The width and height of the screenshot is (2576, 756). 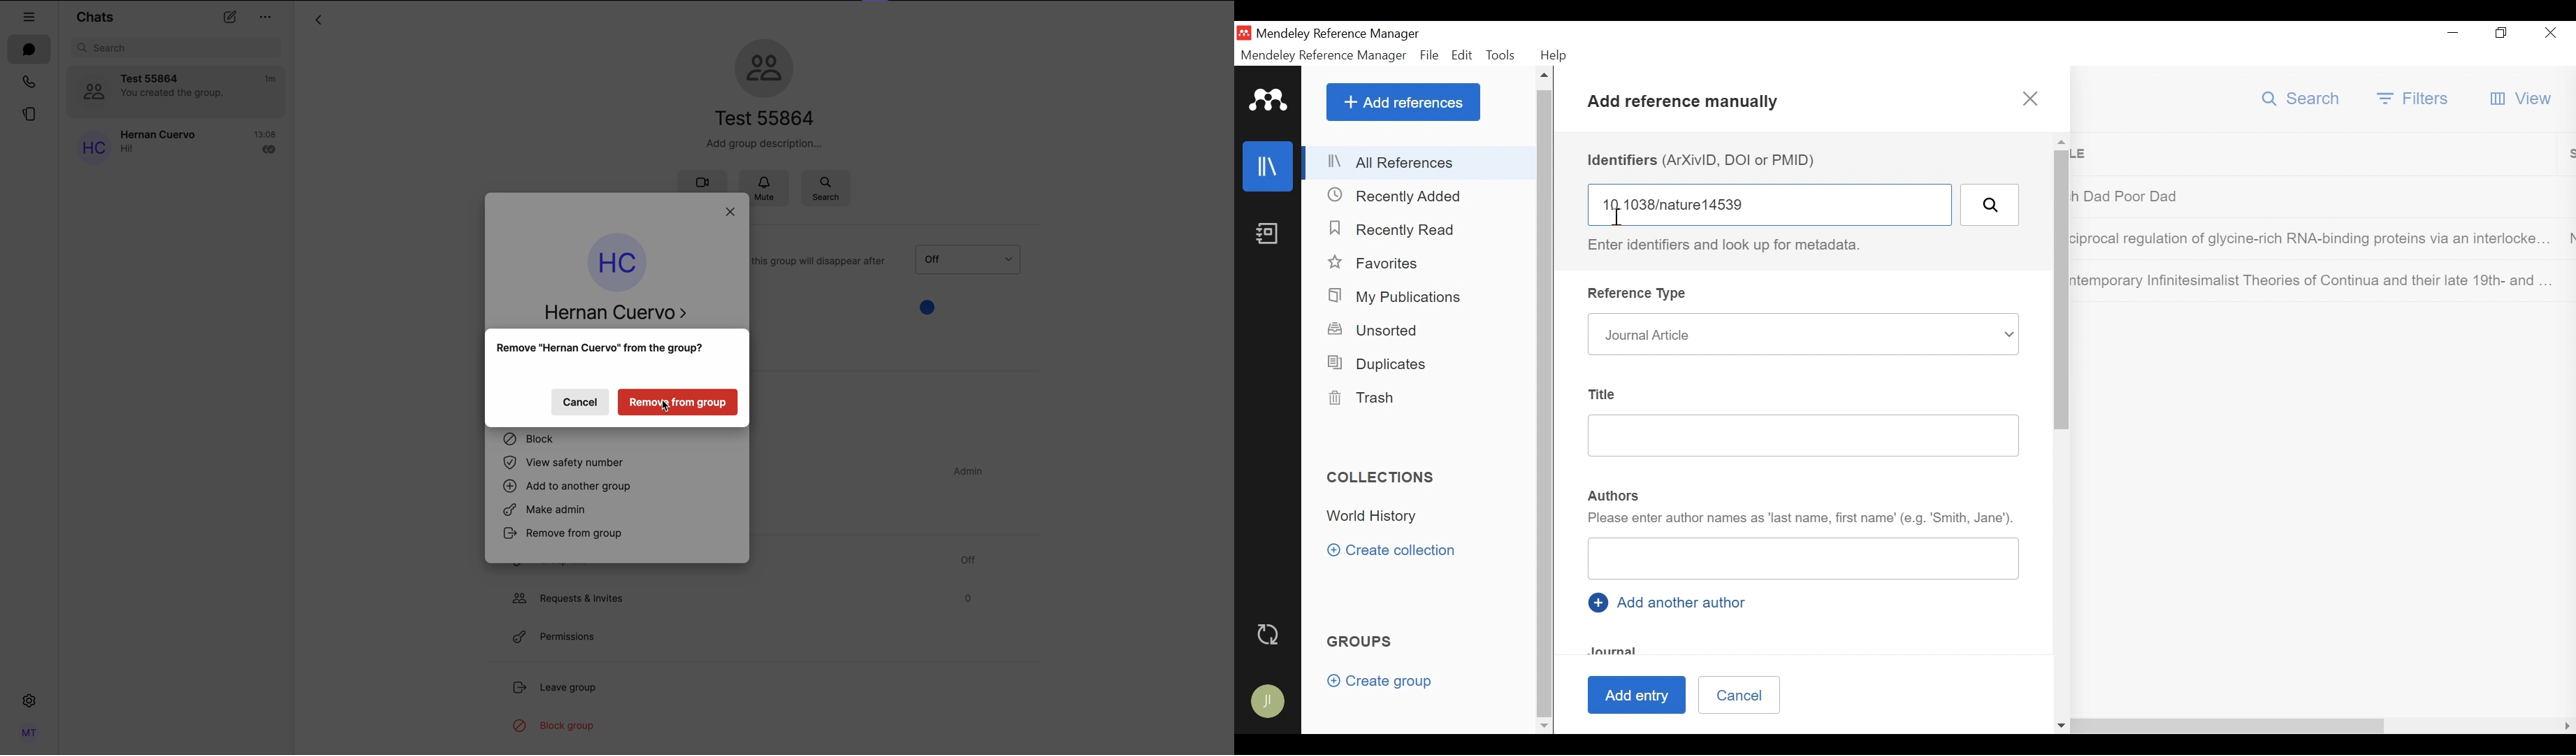 What do you see at coordinates (229, 18) in the screenshot?
I see `new chat` at bounding box center [229, 18].